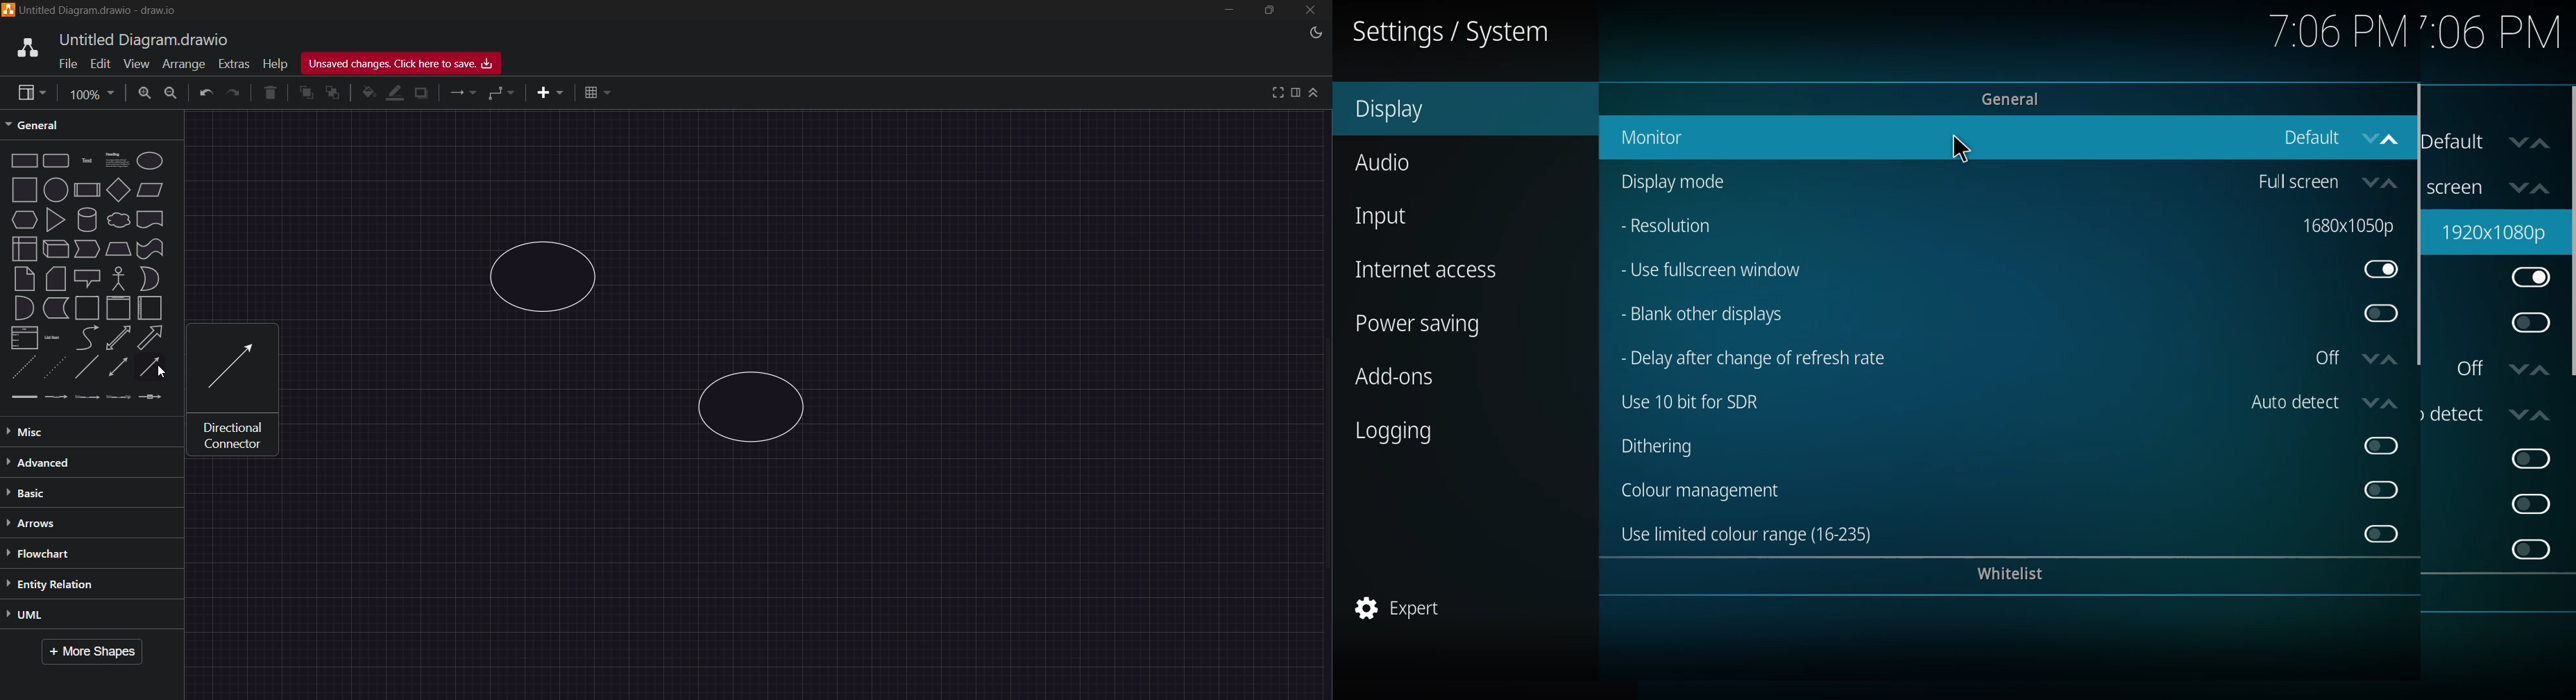  Describe the element at coordinates (130, 63) in the screenshot. I see `View` at that location.